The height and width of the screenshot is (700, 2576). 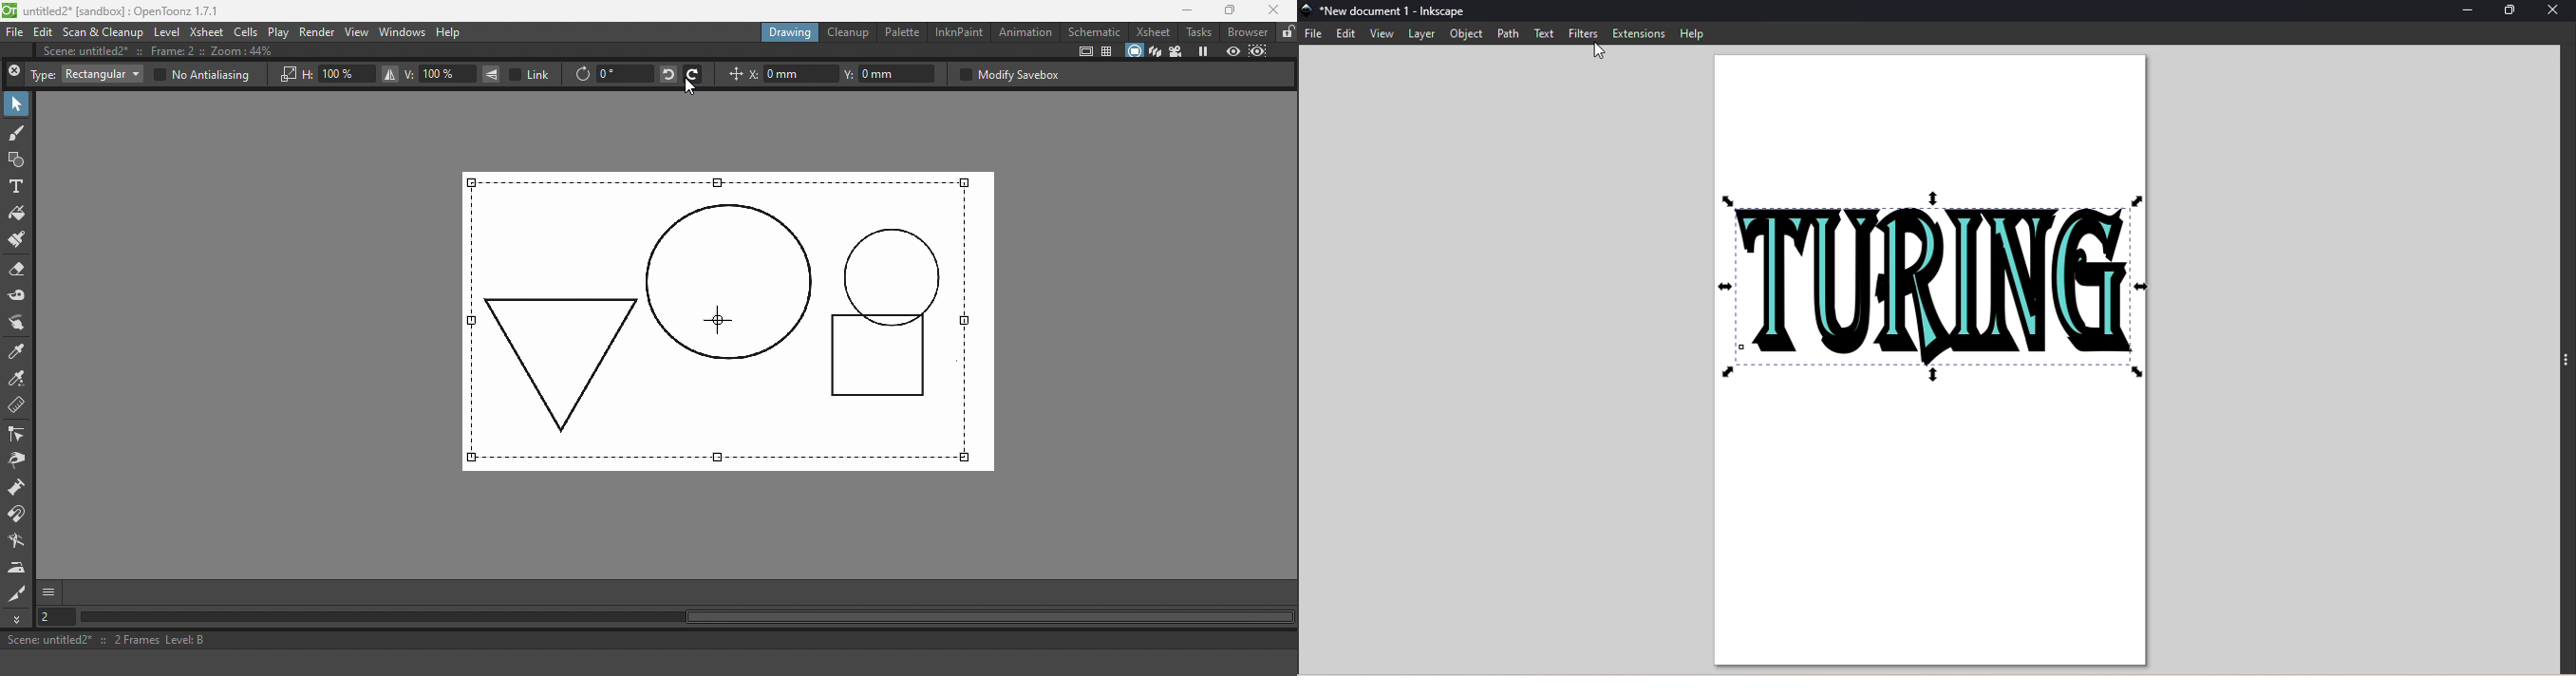 What do you see at coordinates (1246, 31) in the screenshot?
I see `Browser` at bounding box center [1246, 31].